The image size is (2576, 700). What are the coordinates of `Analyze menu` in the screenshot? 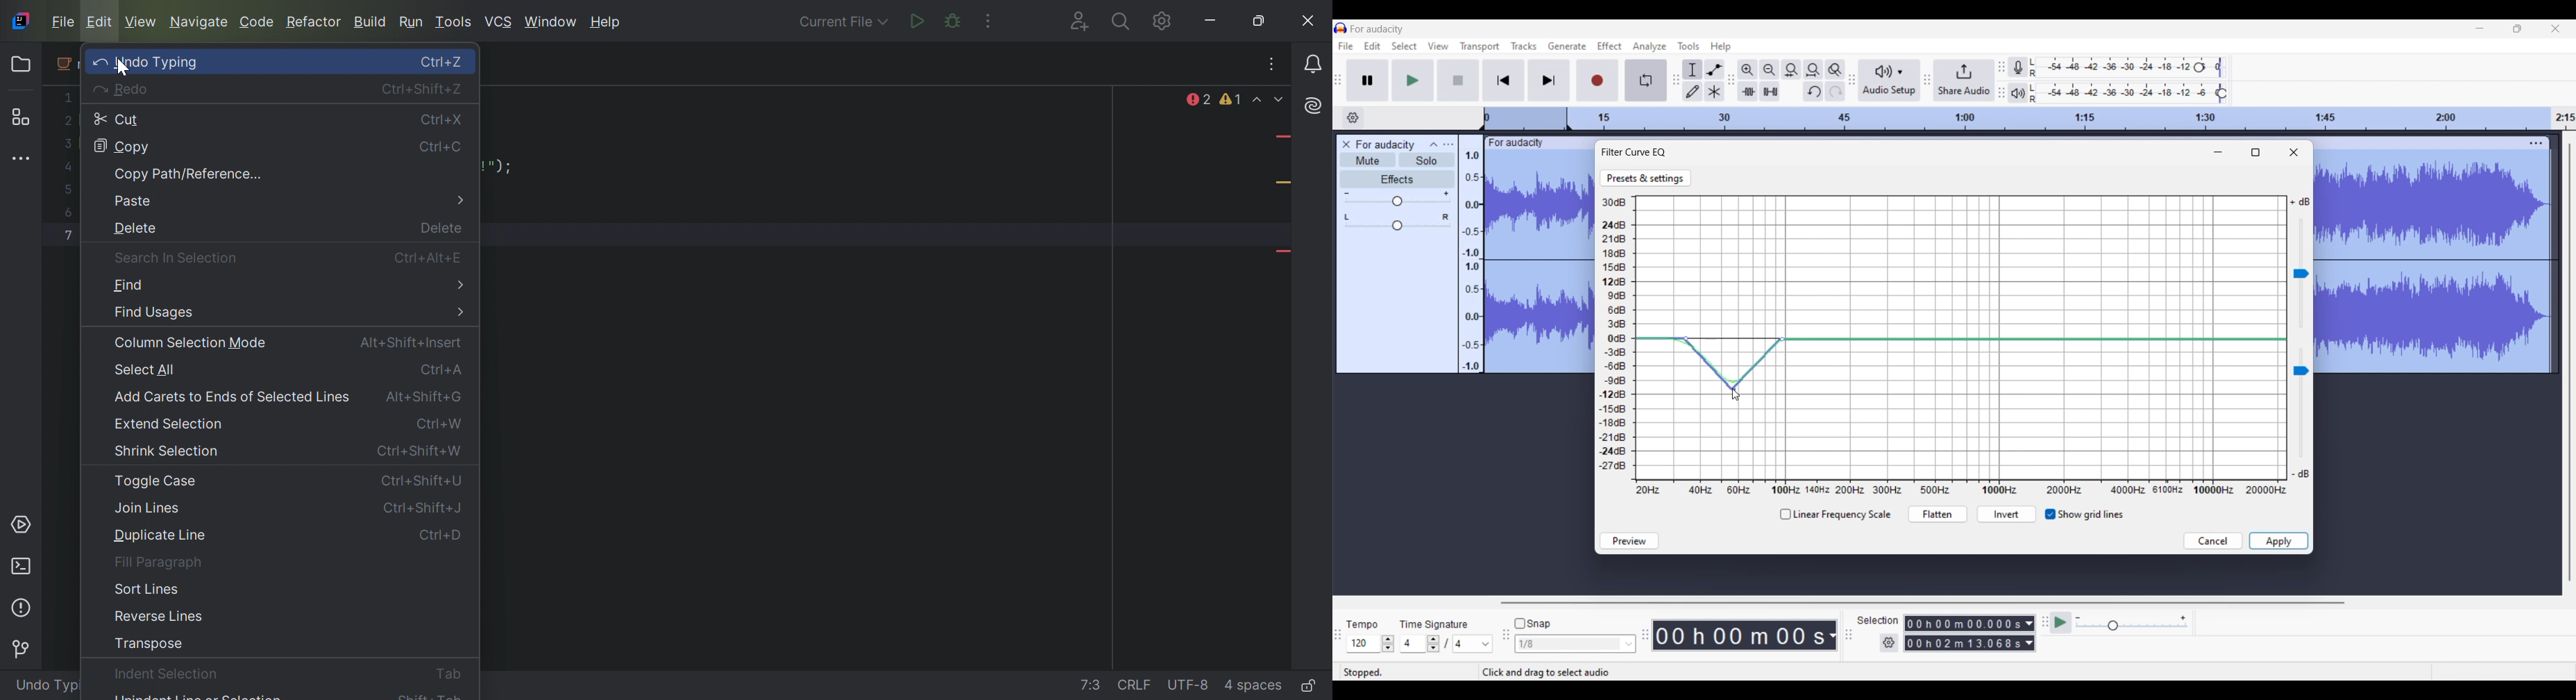 It's located at (1649, 47).